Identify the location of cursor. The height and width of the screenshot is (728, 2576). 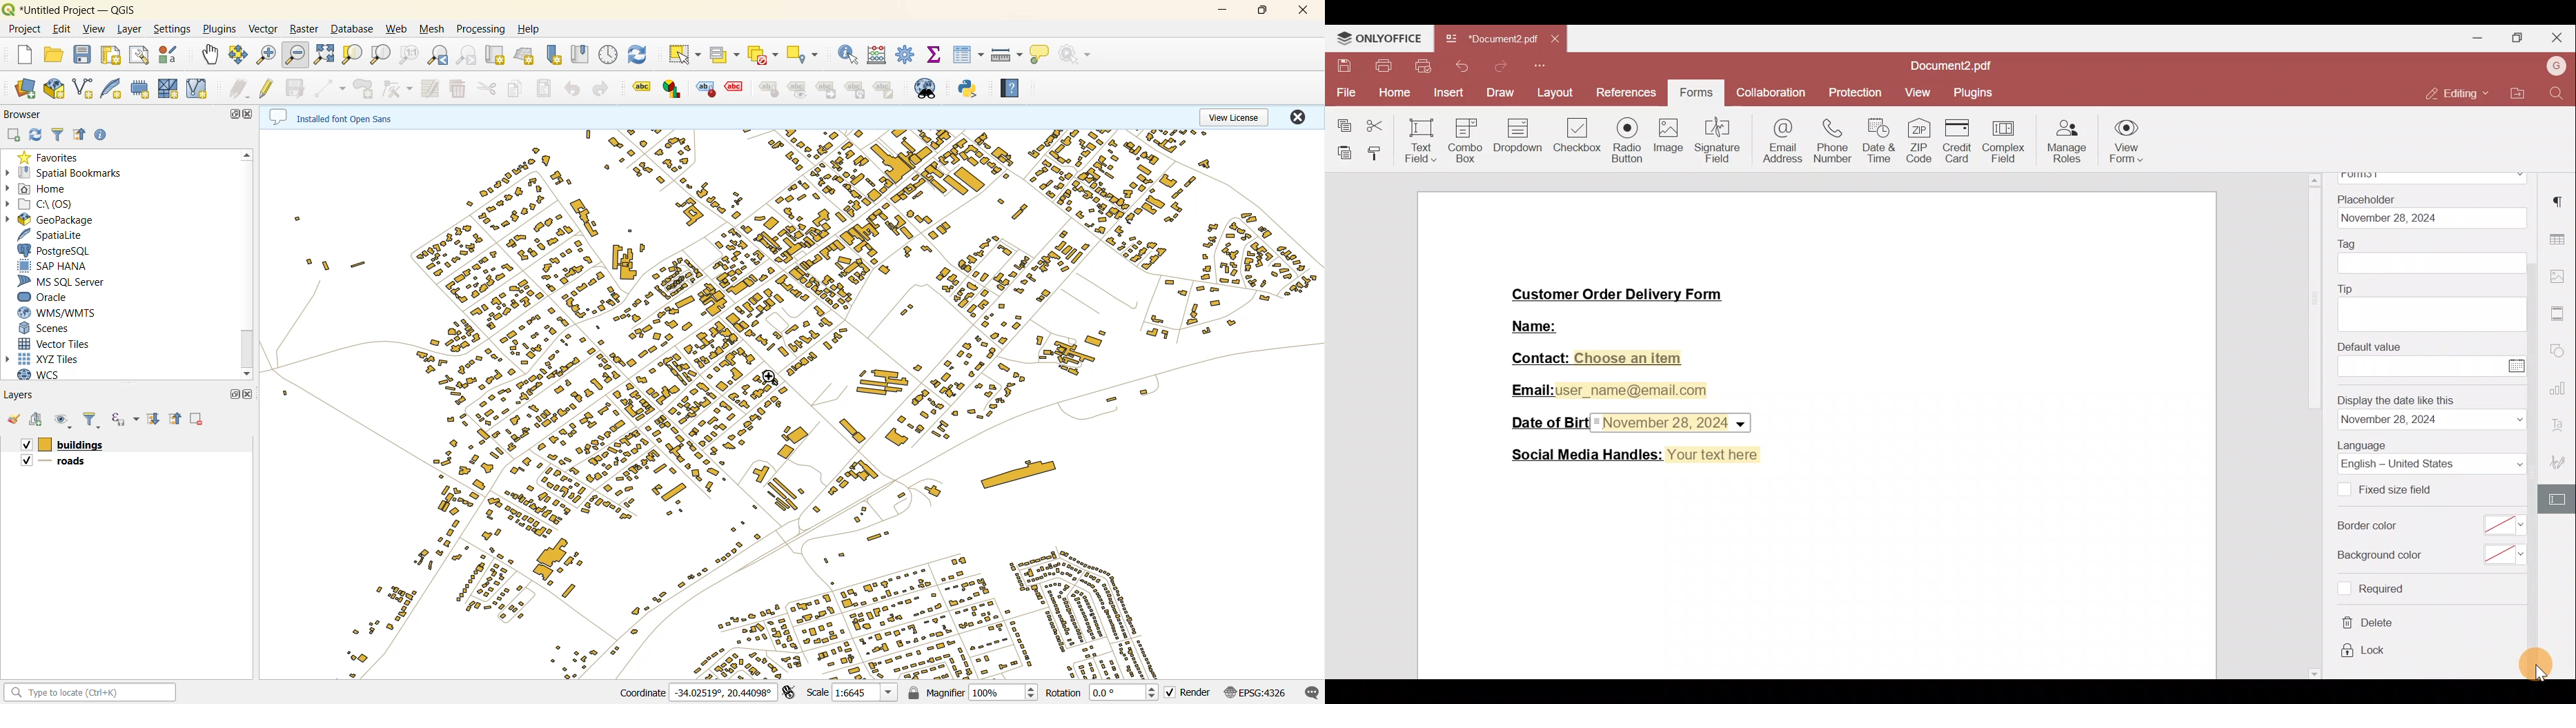
(773, 377).